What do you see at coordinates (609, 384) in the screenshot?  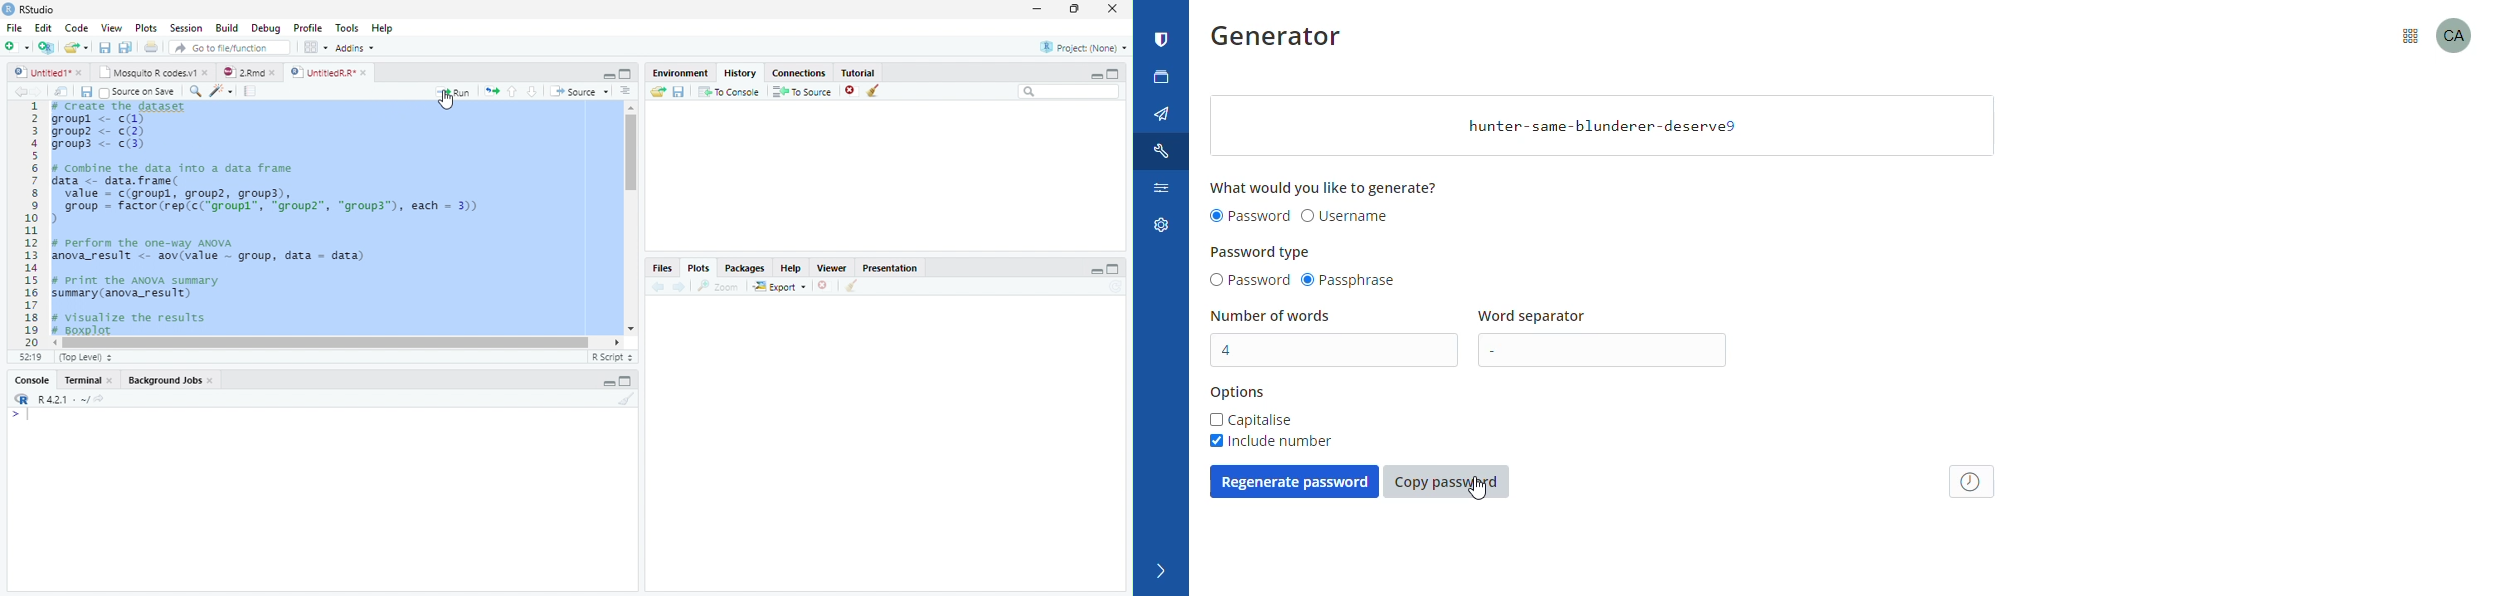 I see `Minimize` at bounding box center [609, 384].